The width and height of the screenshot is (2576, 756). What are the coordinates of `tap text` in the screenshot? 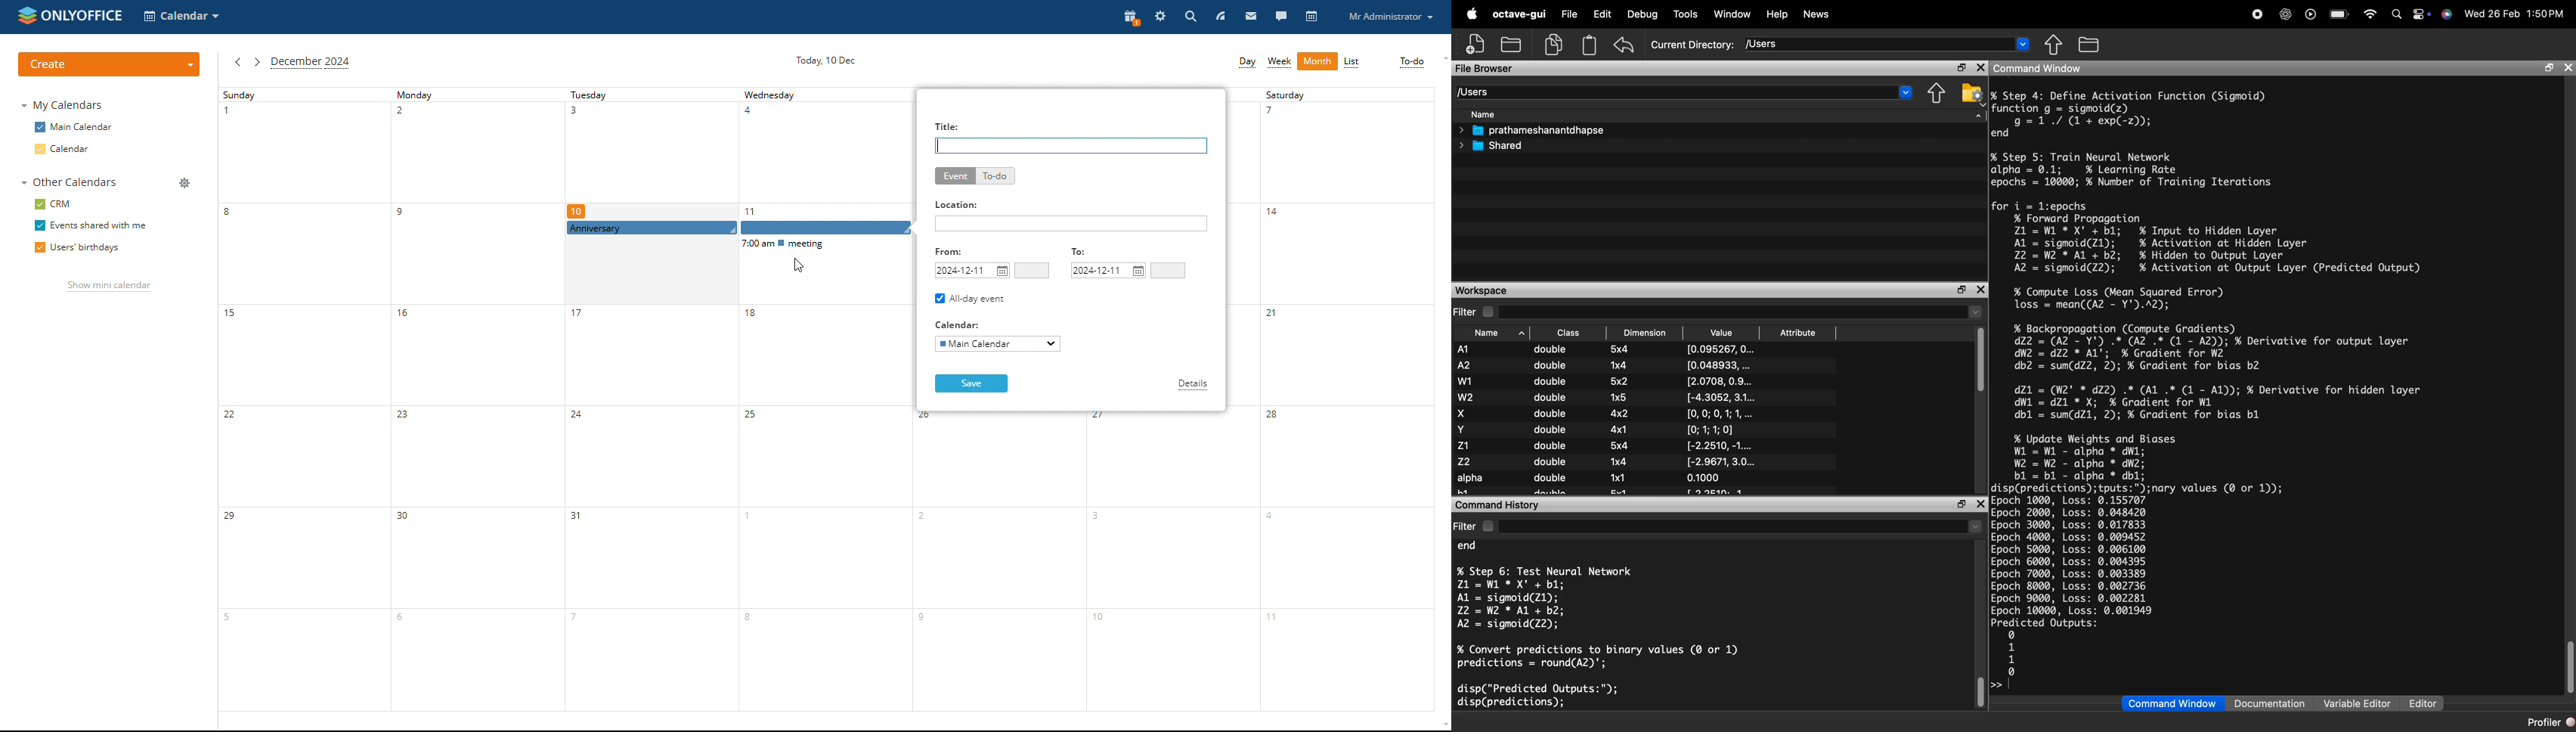 It's located at (2012, 686).